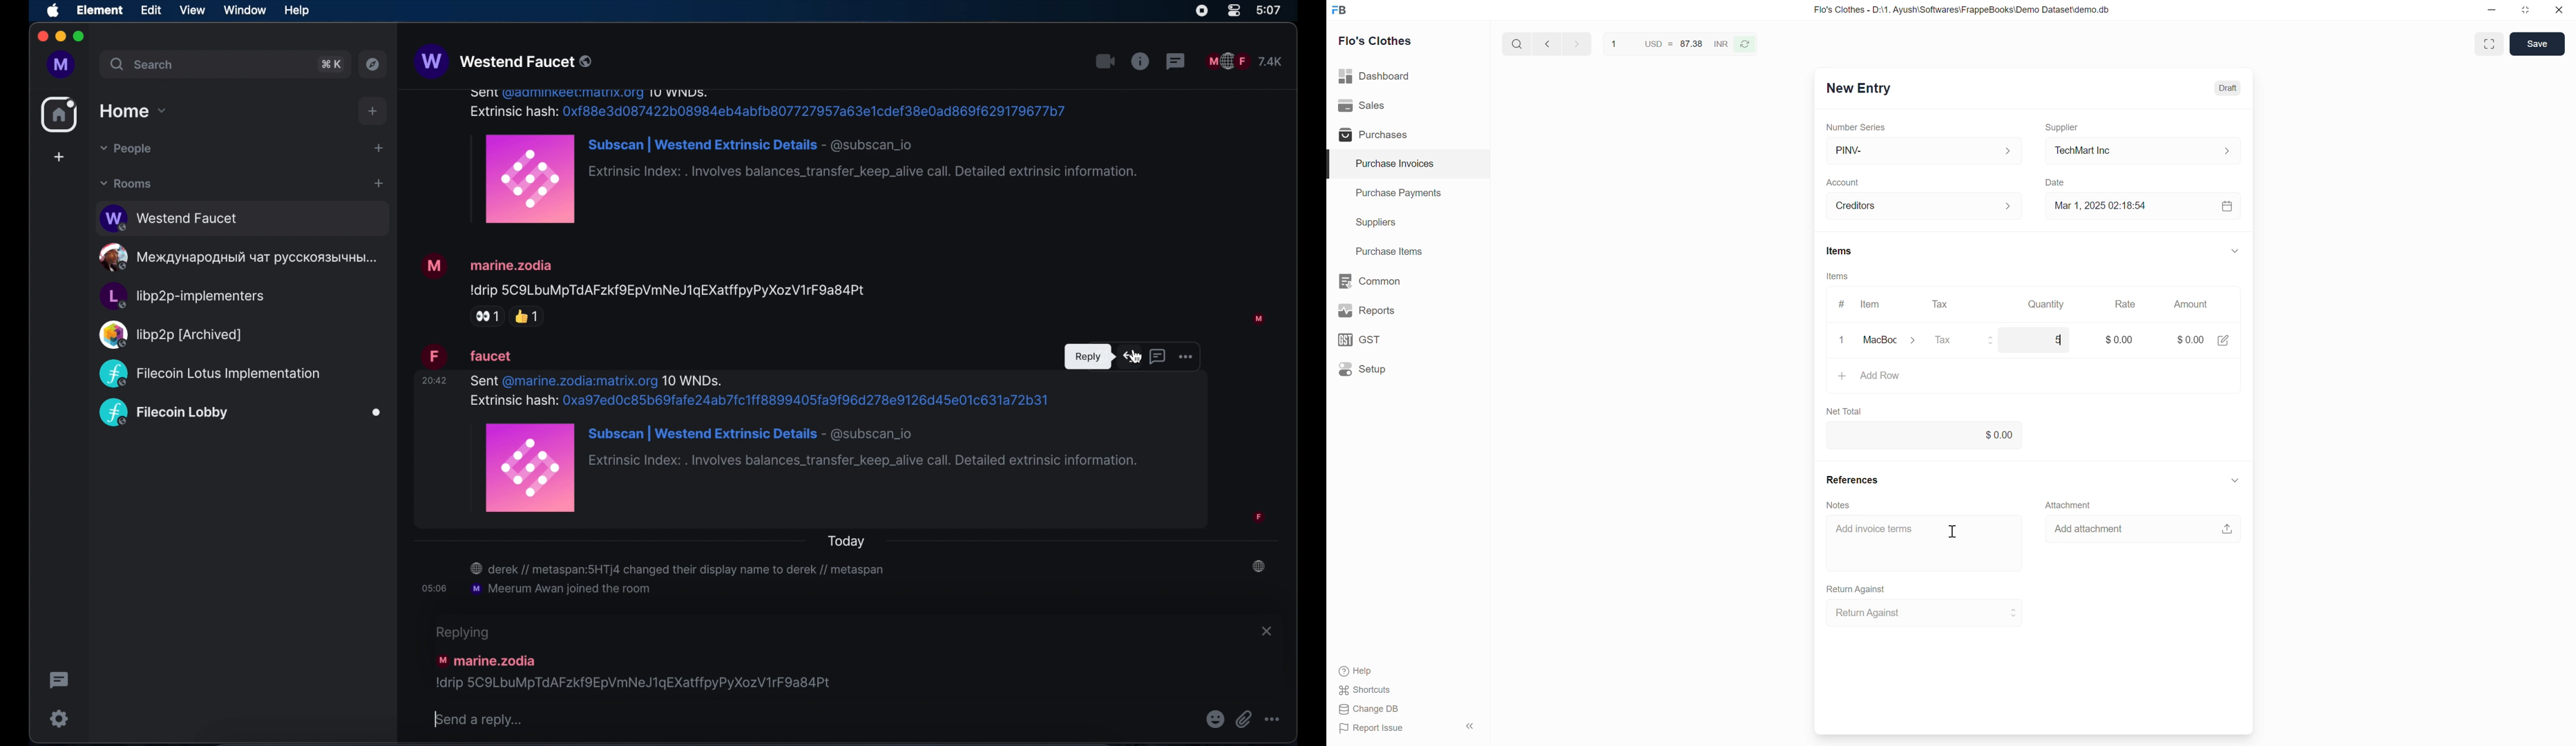 Image resolution: width=2576 pixels, height=756 pixels. Describe the element at coordinates (2537, 44) in the screenshot. I see `Save` at that location.